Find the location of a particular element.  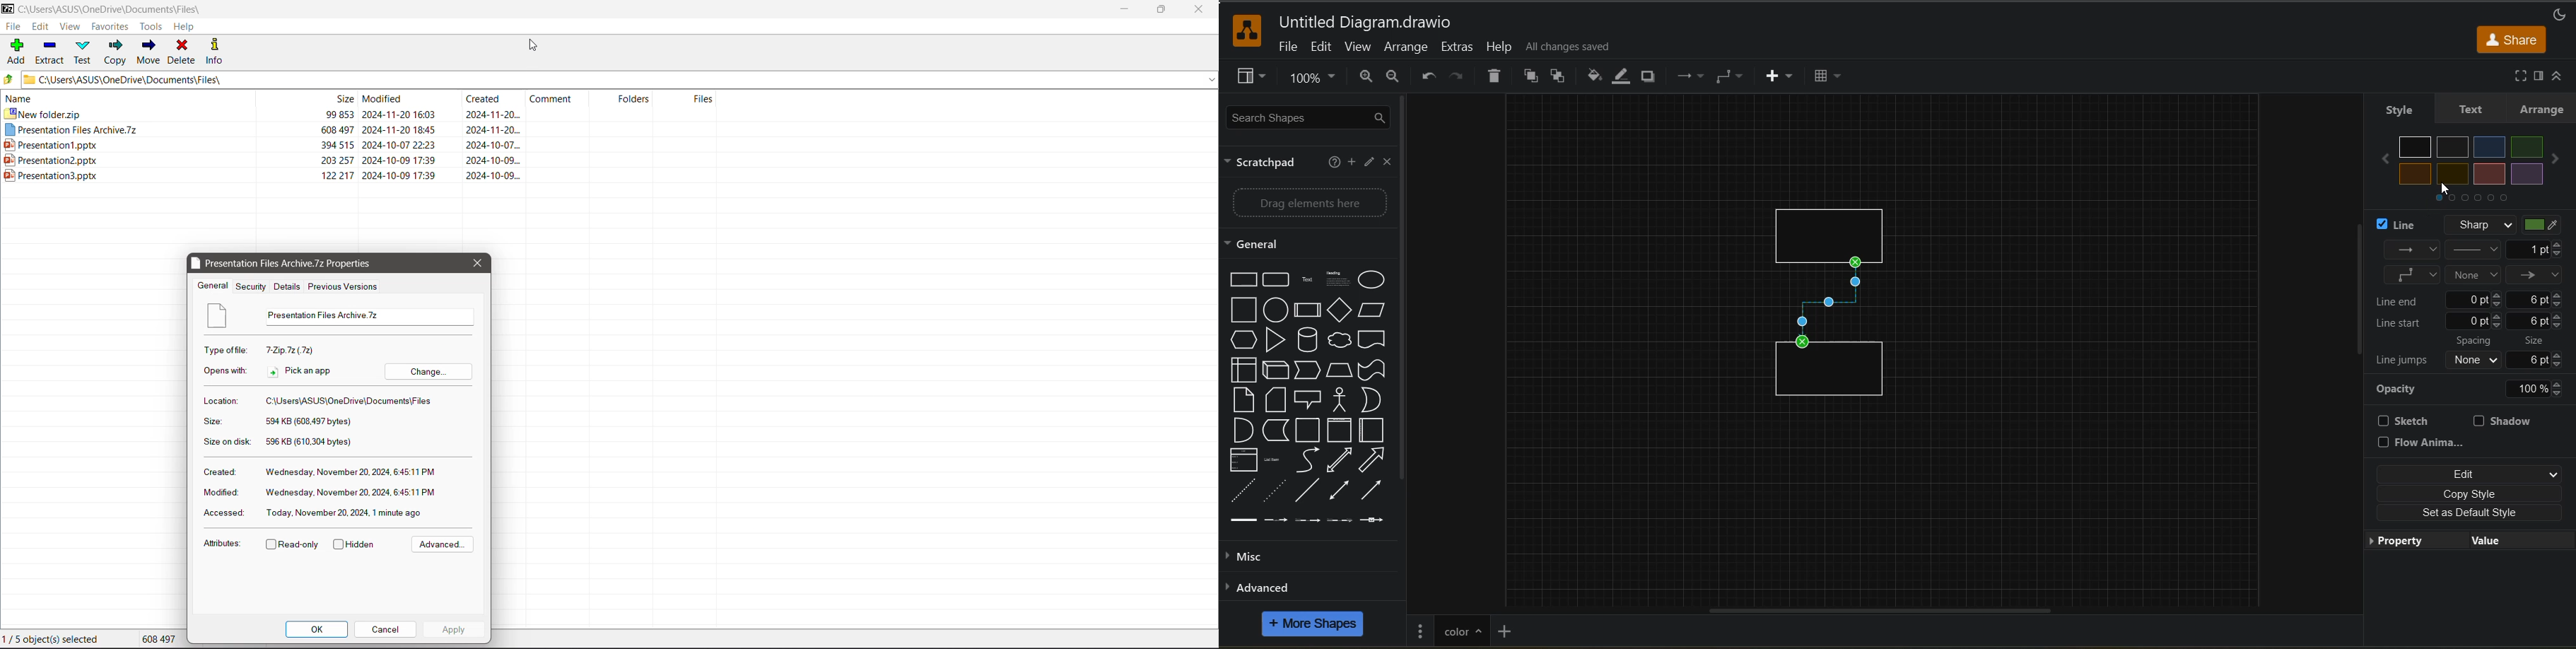

Bidirectional Arrow is located at coordinates (1338, 489).